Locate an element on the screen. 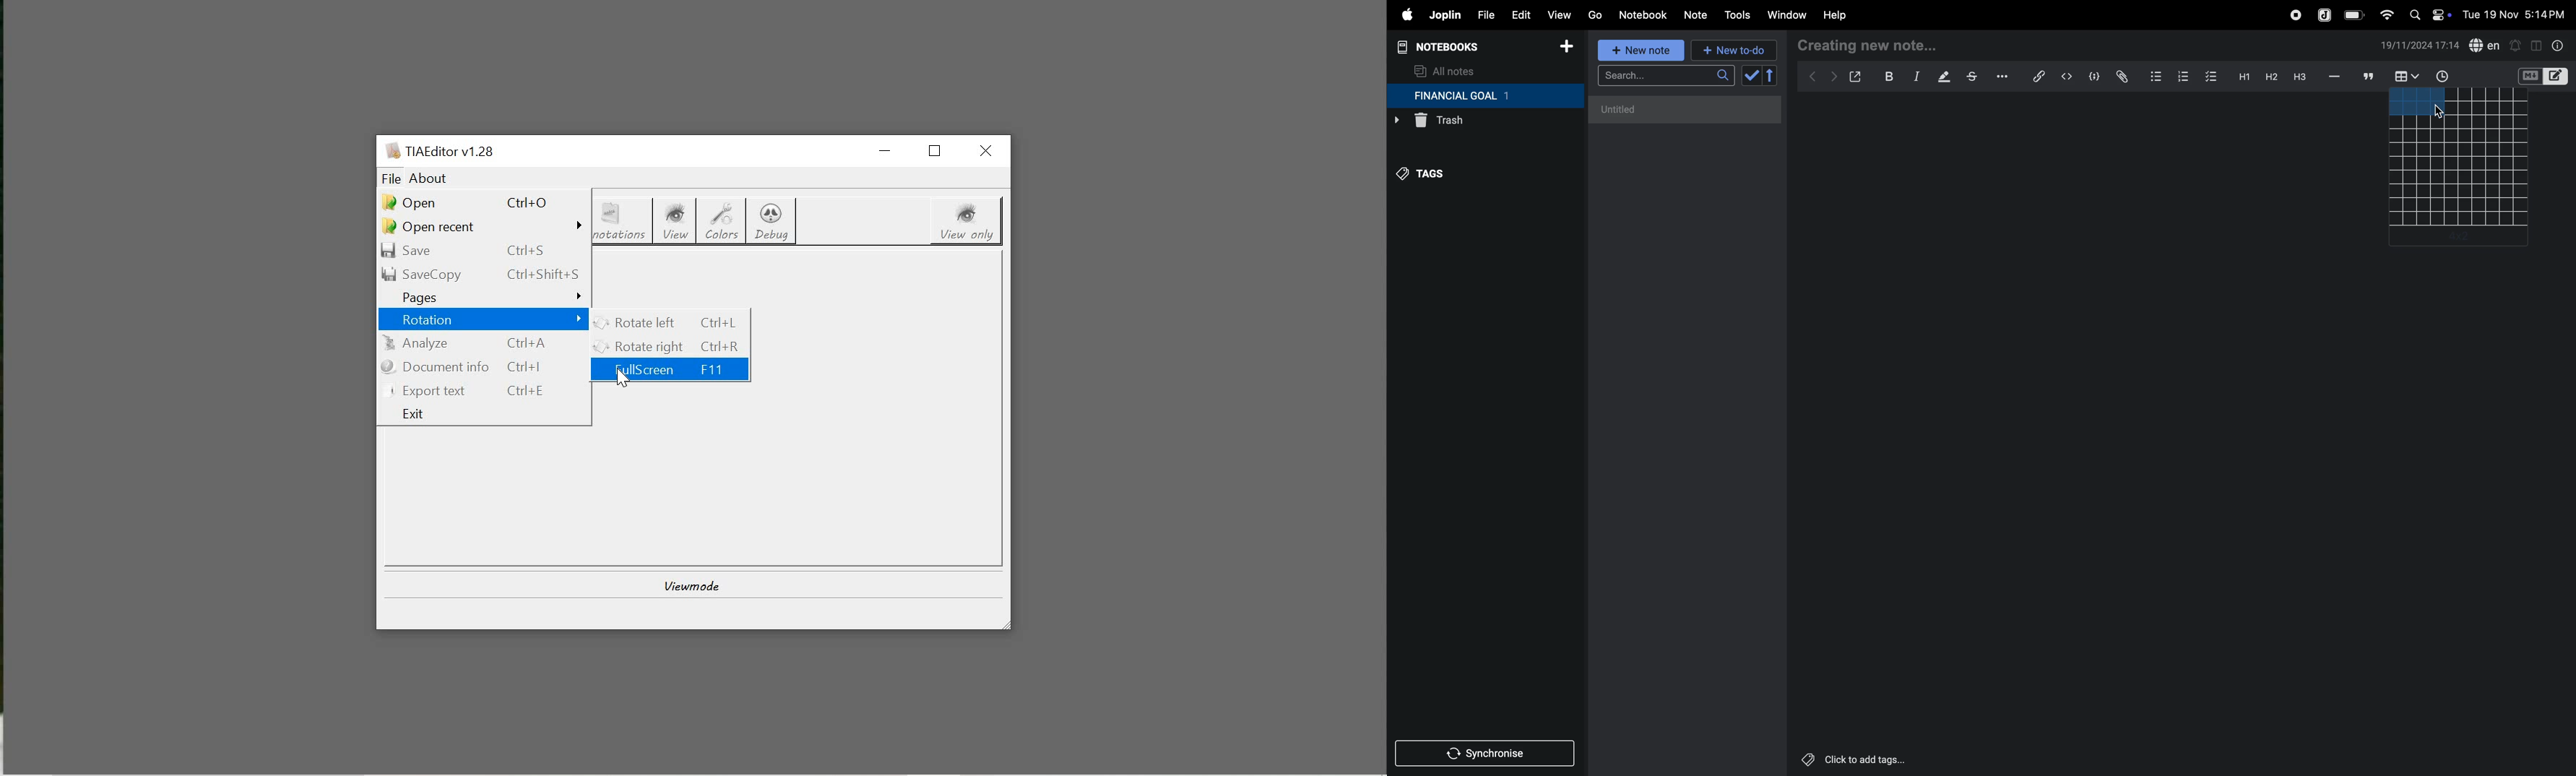  new note is located at coordinates (1640, 52).